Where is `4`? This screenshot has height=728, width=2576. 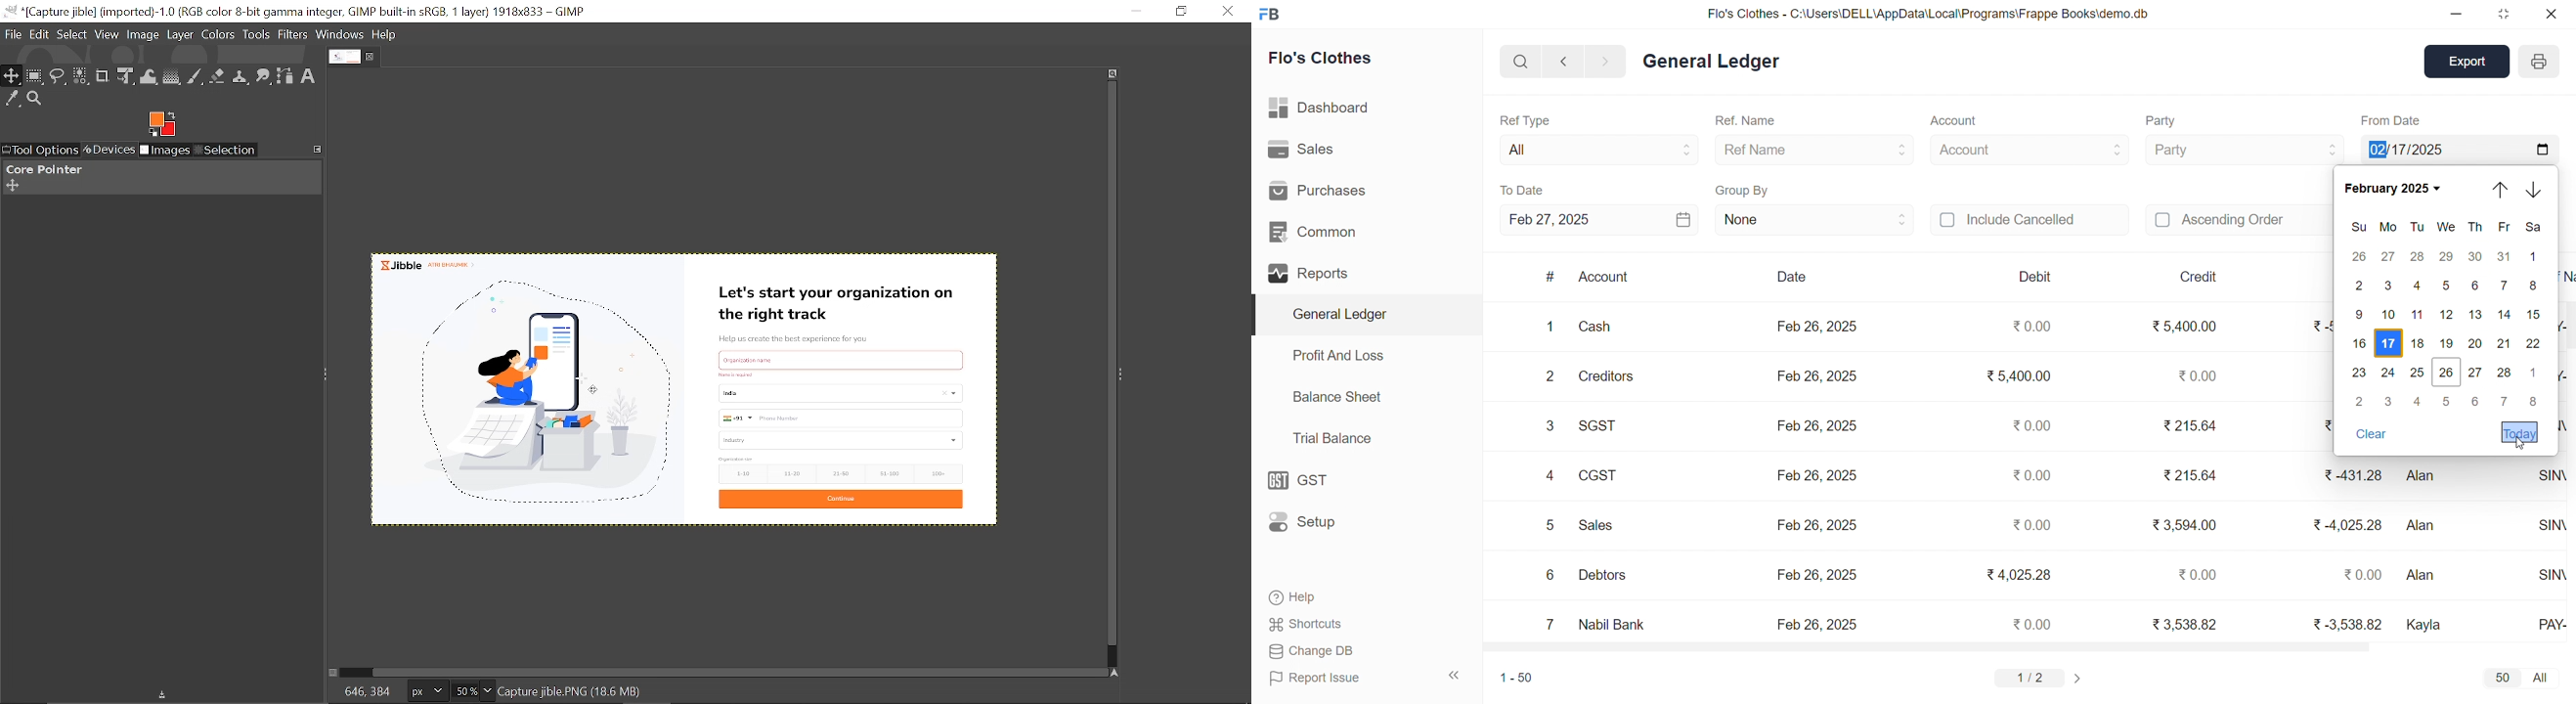 4 is located at coordinates (1549, 476).